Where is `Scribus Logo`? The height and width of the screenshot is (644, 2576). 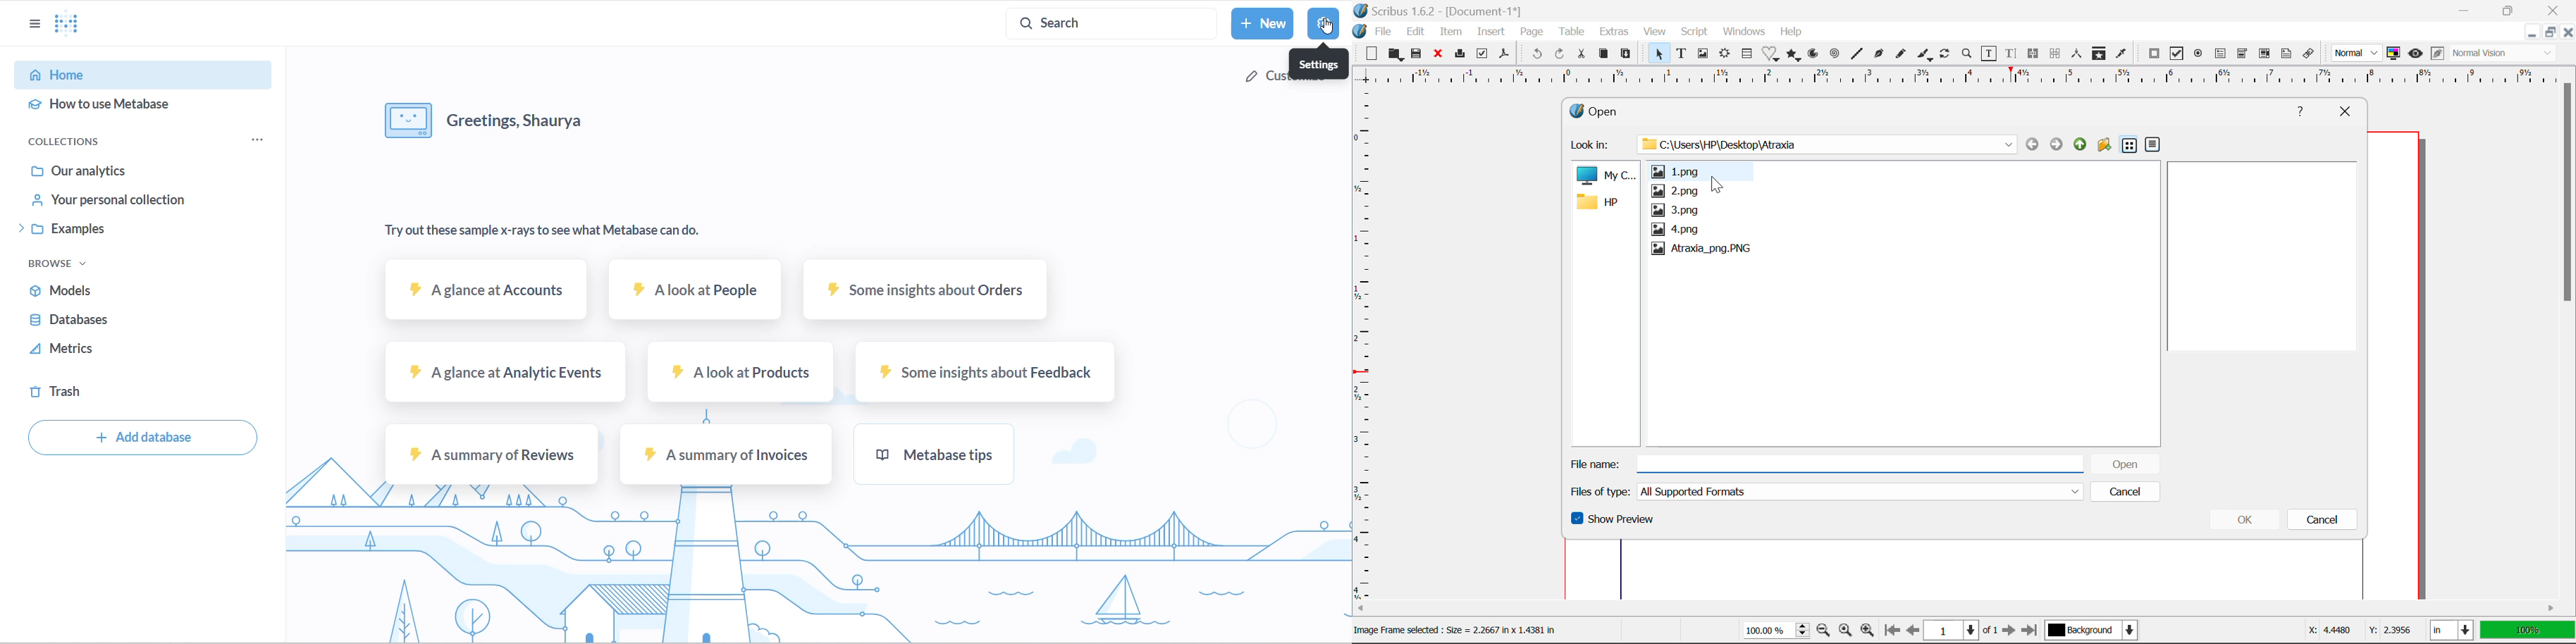
Scribus Logo is located at coordinates (1359, 32).